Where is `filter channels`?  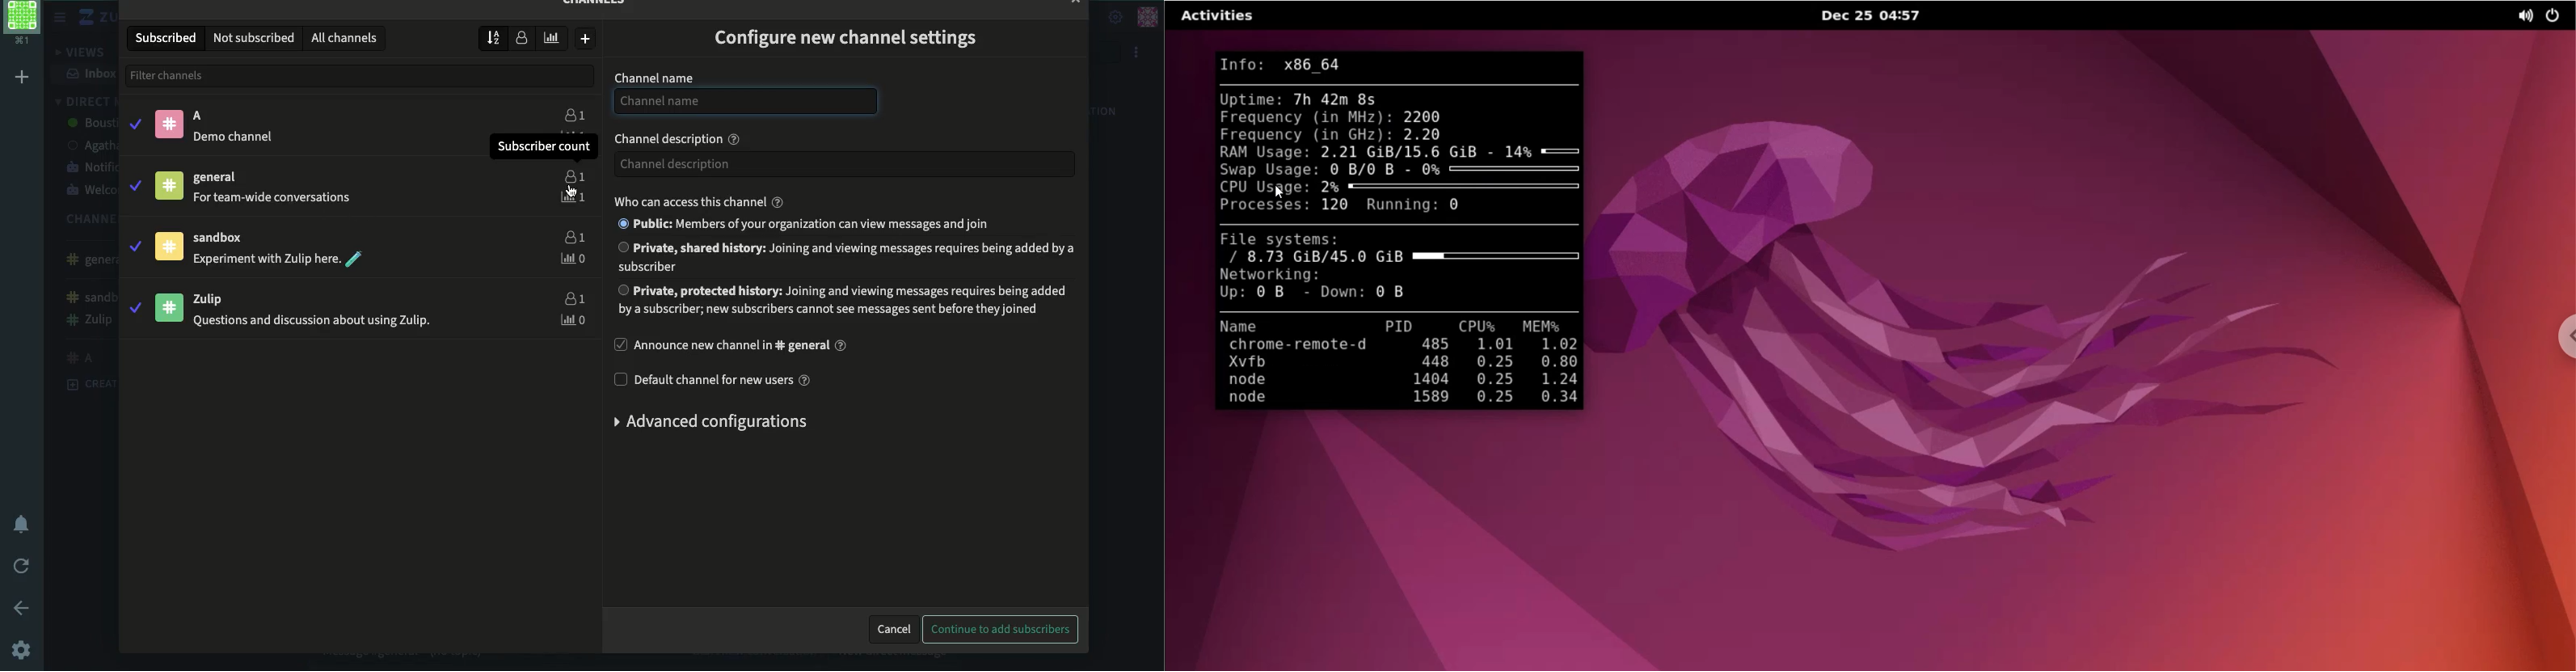
filter channels is located at coordinates (359, 76).